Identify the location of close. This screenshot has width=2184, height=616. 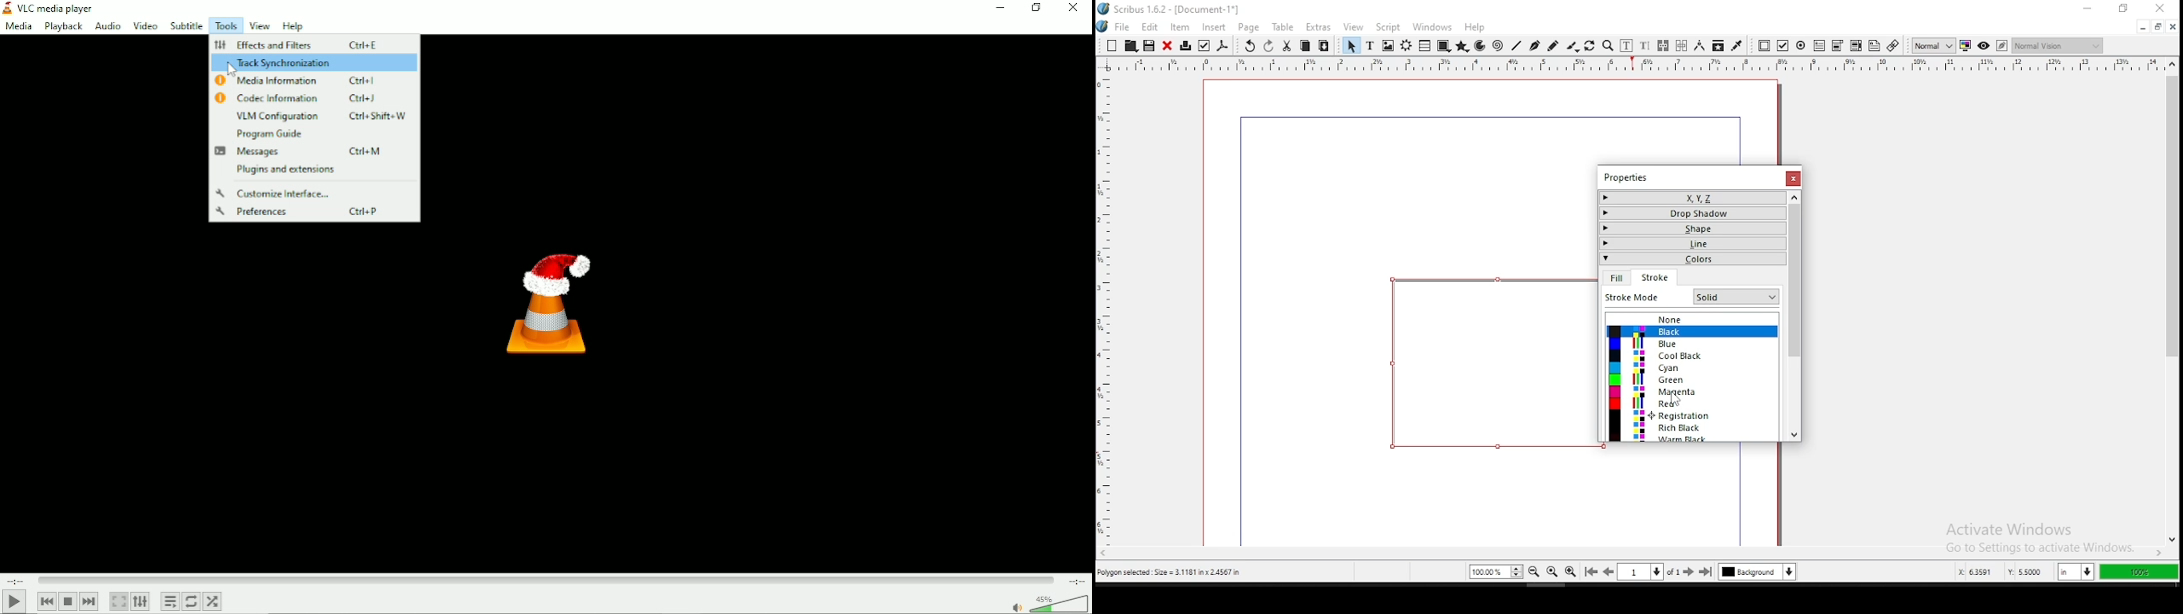
(1167, 46).